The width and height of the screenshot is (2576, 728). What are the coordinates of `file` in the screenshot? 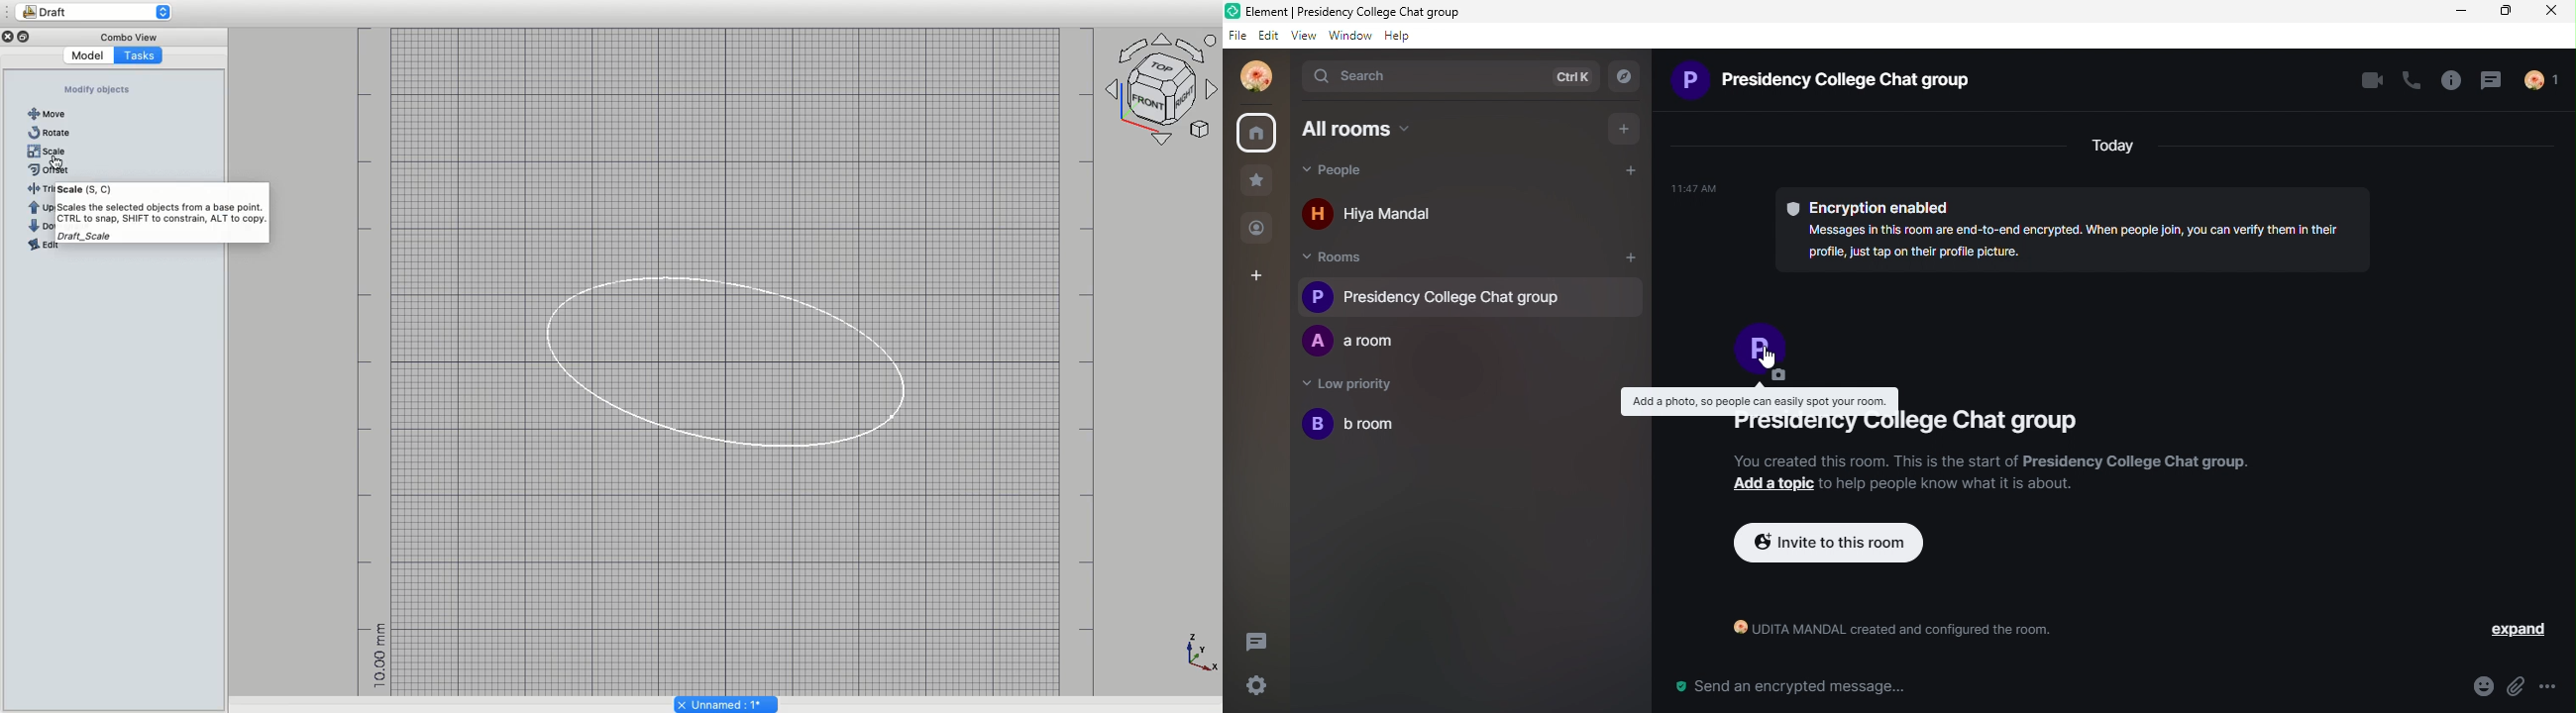 It's located at (1234, 37).